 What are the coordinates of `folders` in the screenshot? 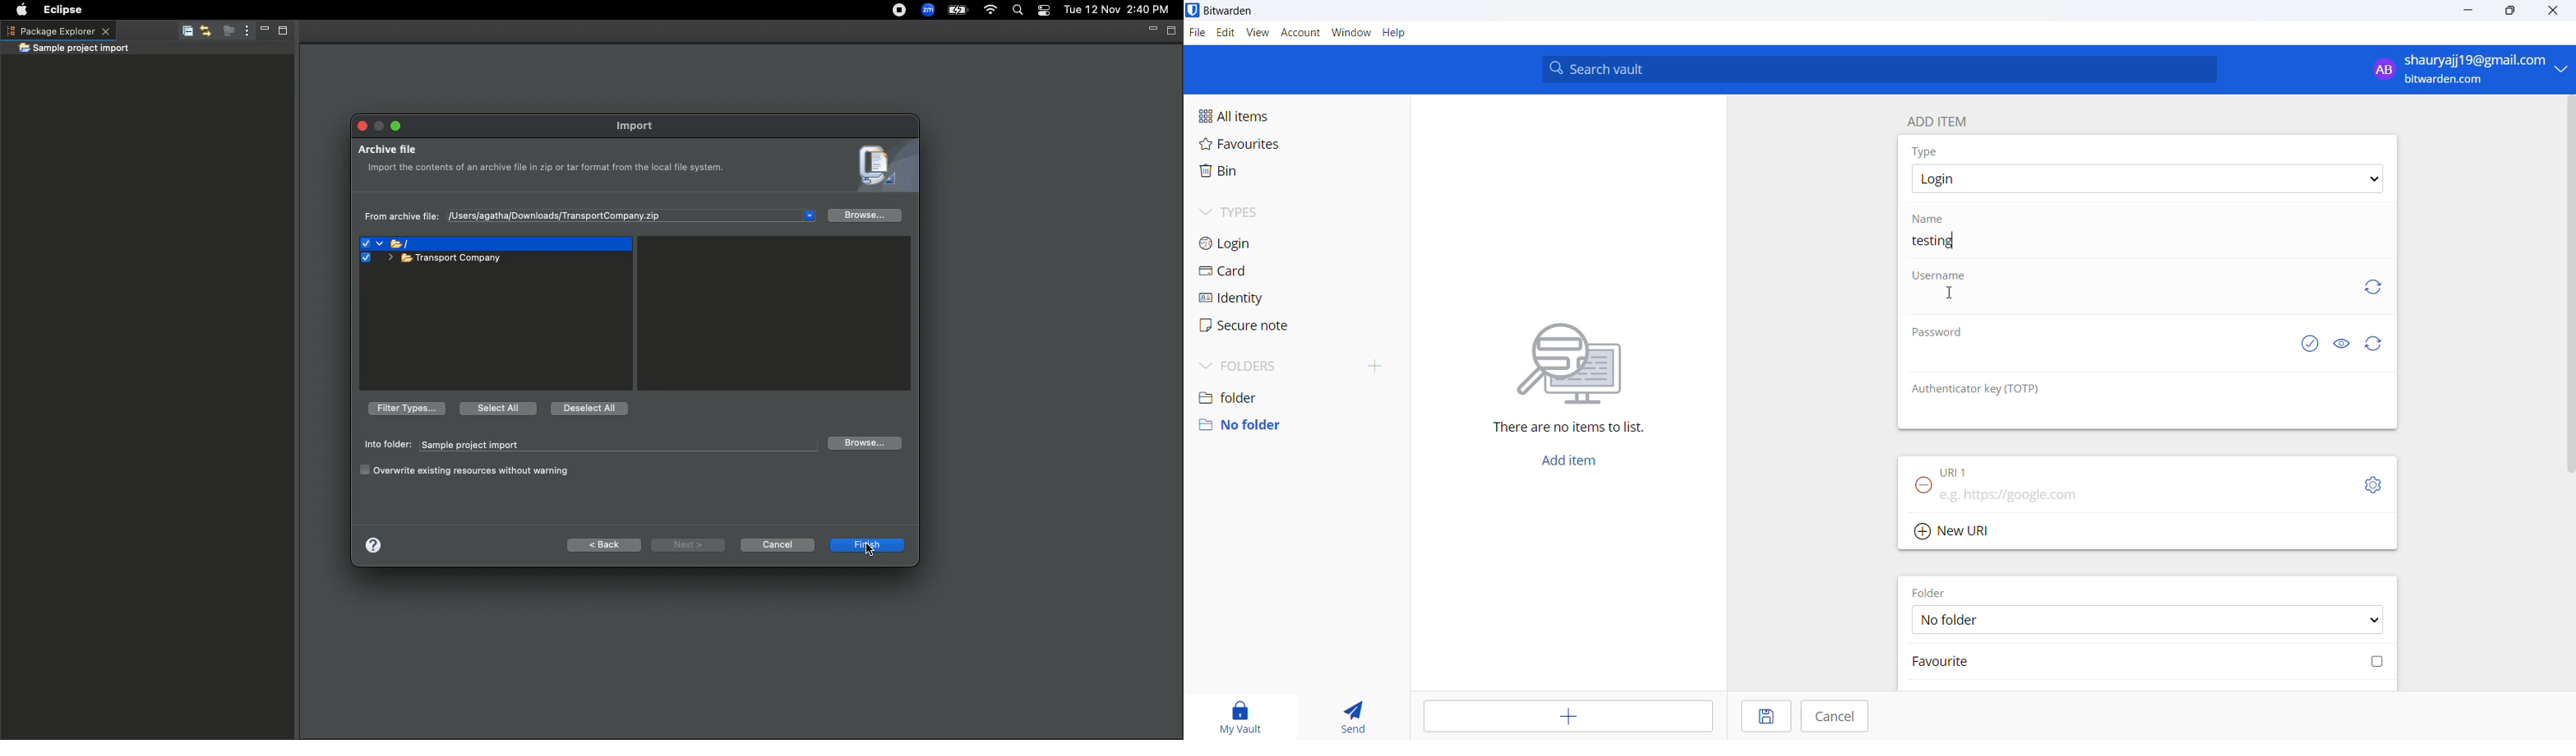 It's located at (1300, 363).